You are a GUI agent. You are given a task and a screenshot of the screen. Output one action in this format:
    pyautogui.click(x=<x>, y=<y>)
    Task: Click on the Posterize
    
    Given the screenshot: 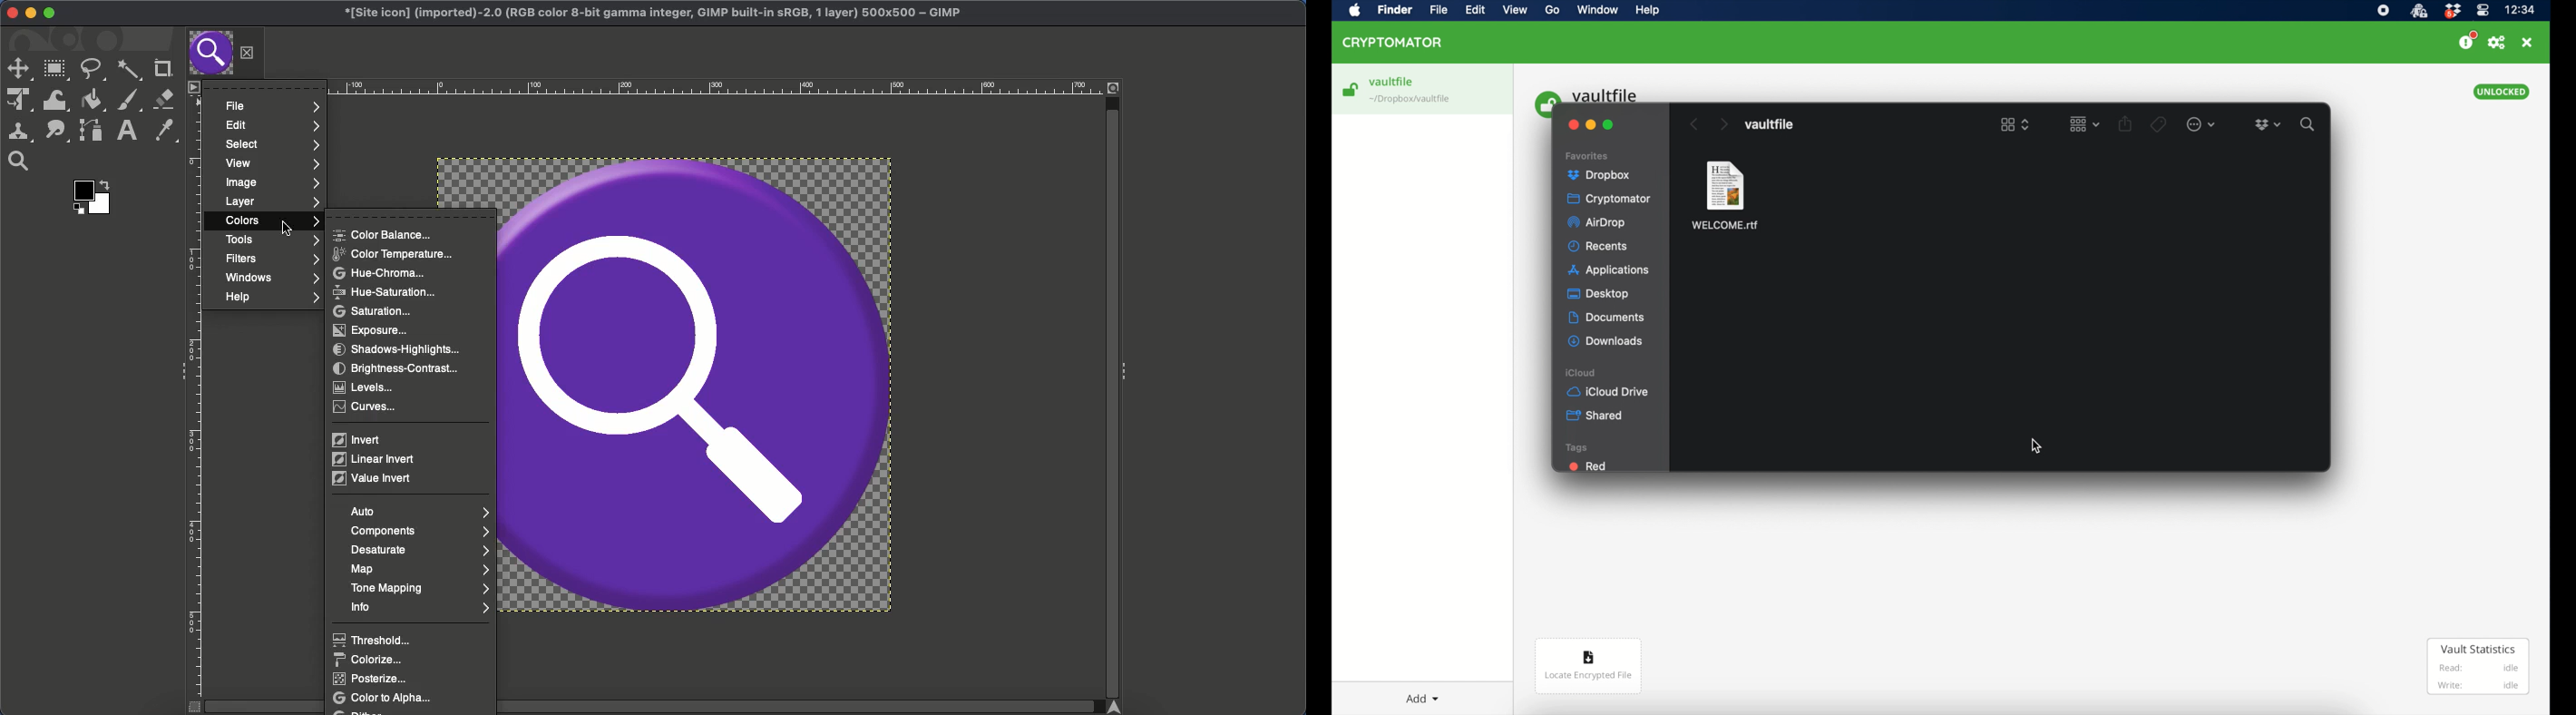 What is the action you would take?
    pyautogui.click(x=374, y=678)
    